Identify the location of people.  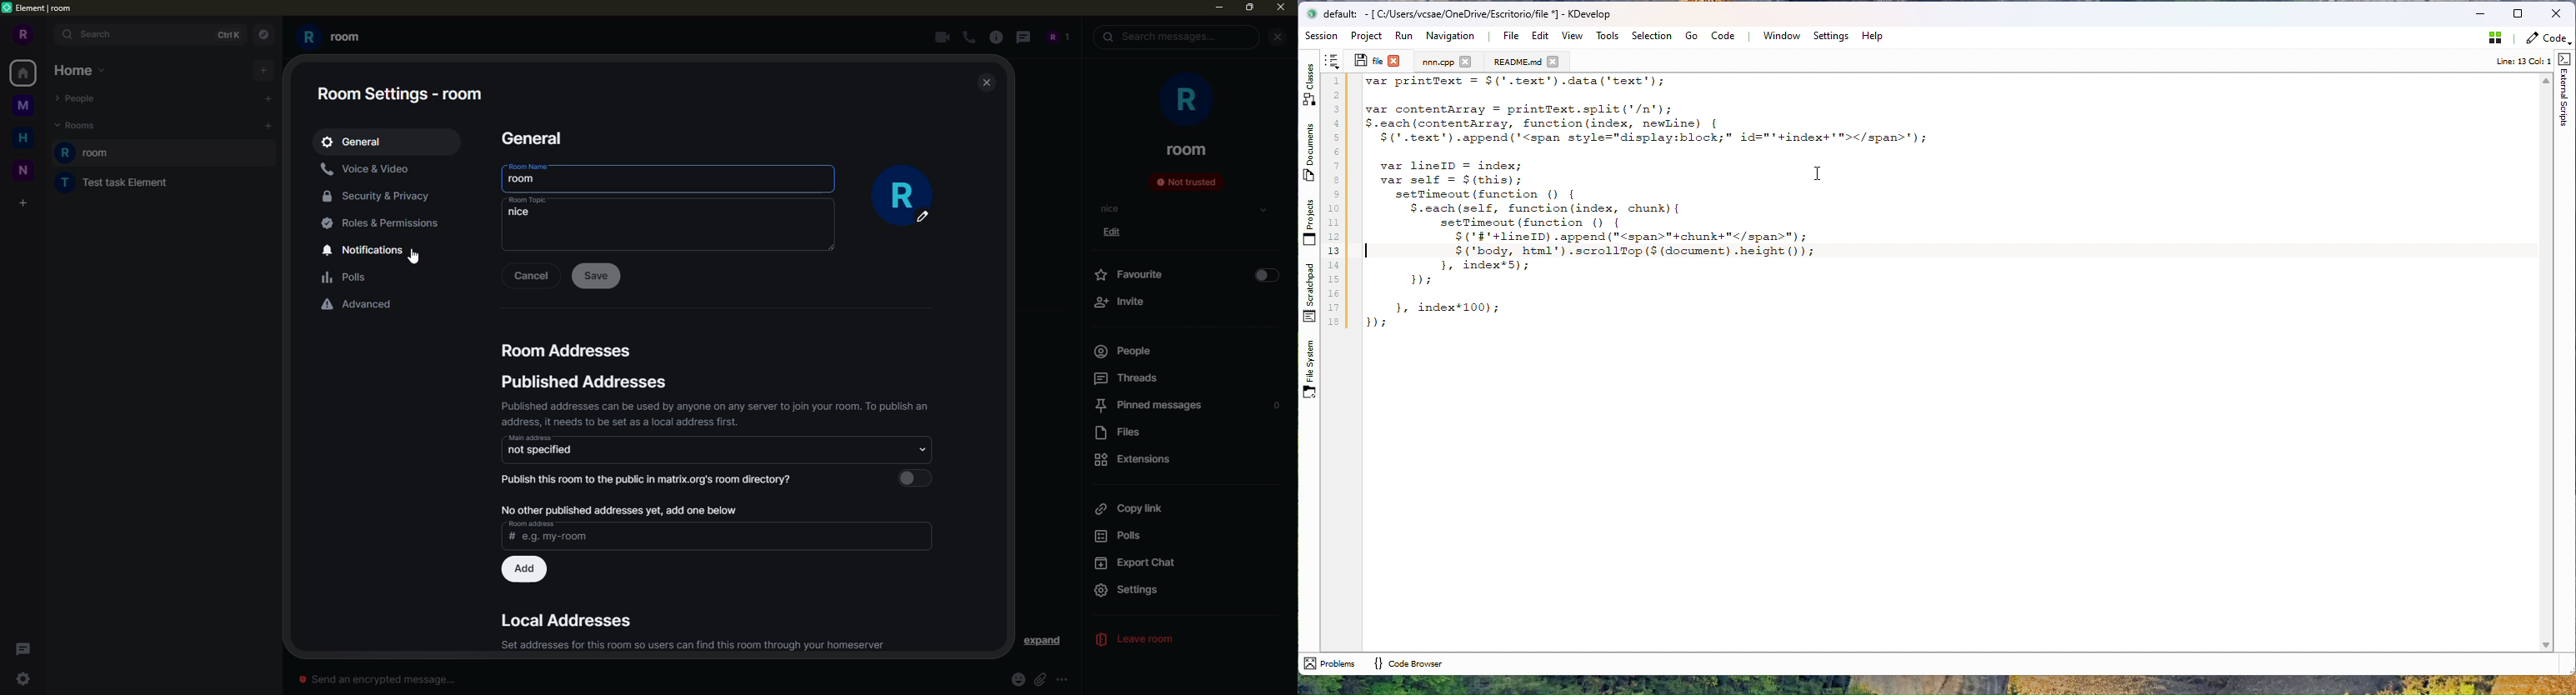
(1122, 351).